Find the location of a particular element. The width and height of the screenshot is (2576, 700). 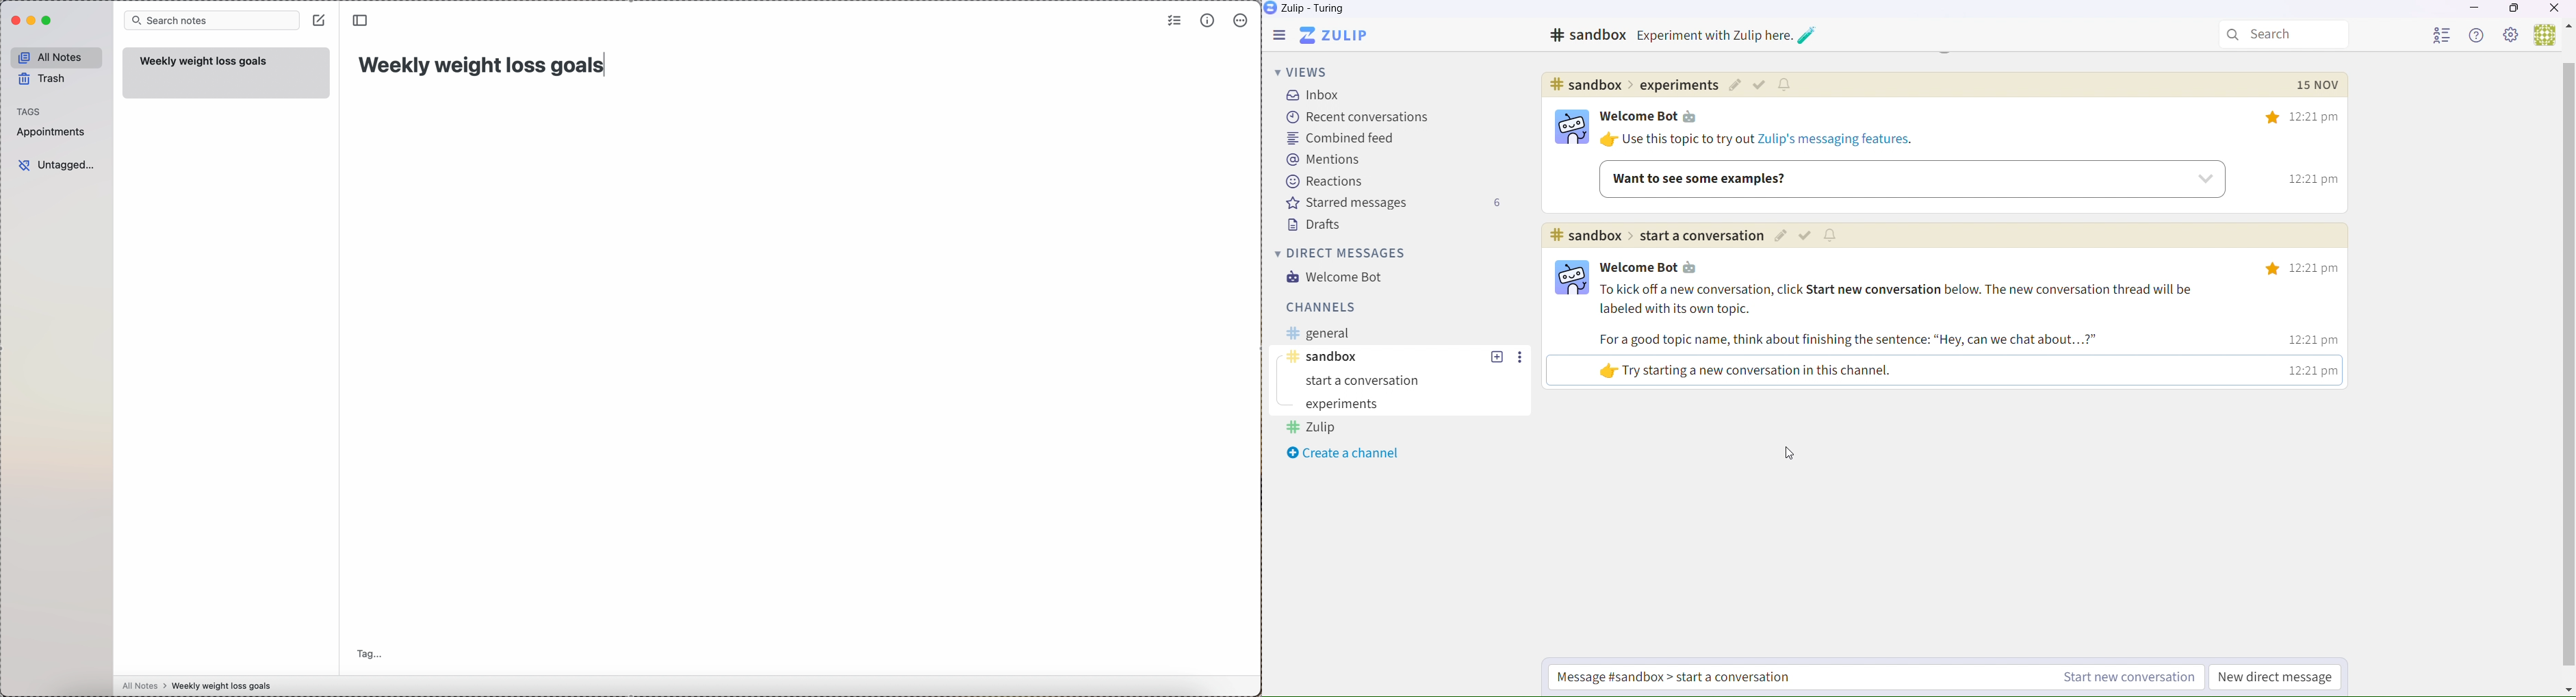

Zulip is located at coordinates (1309, 10).